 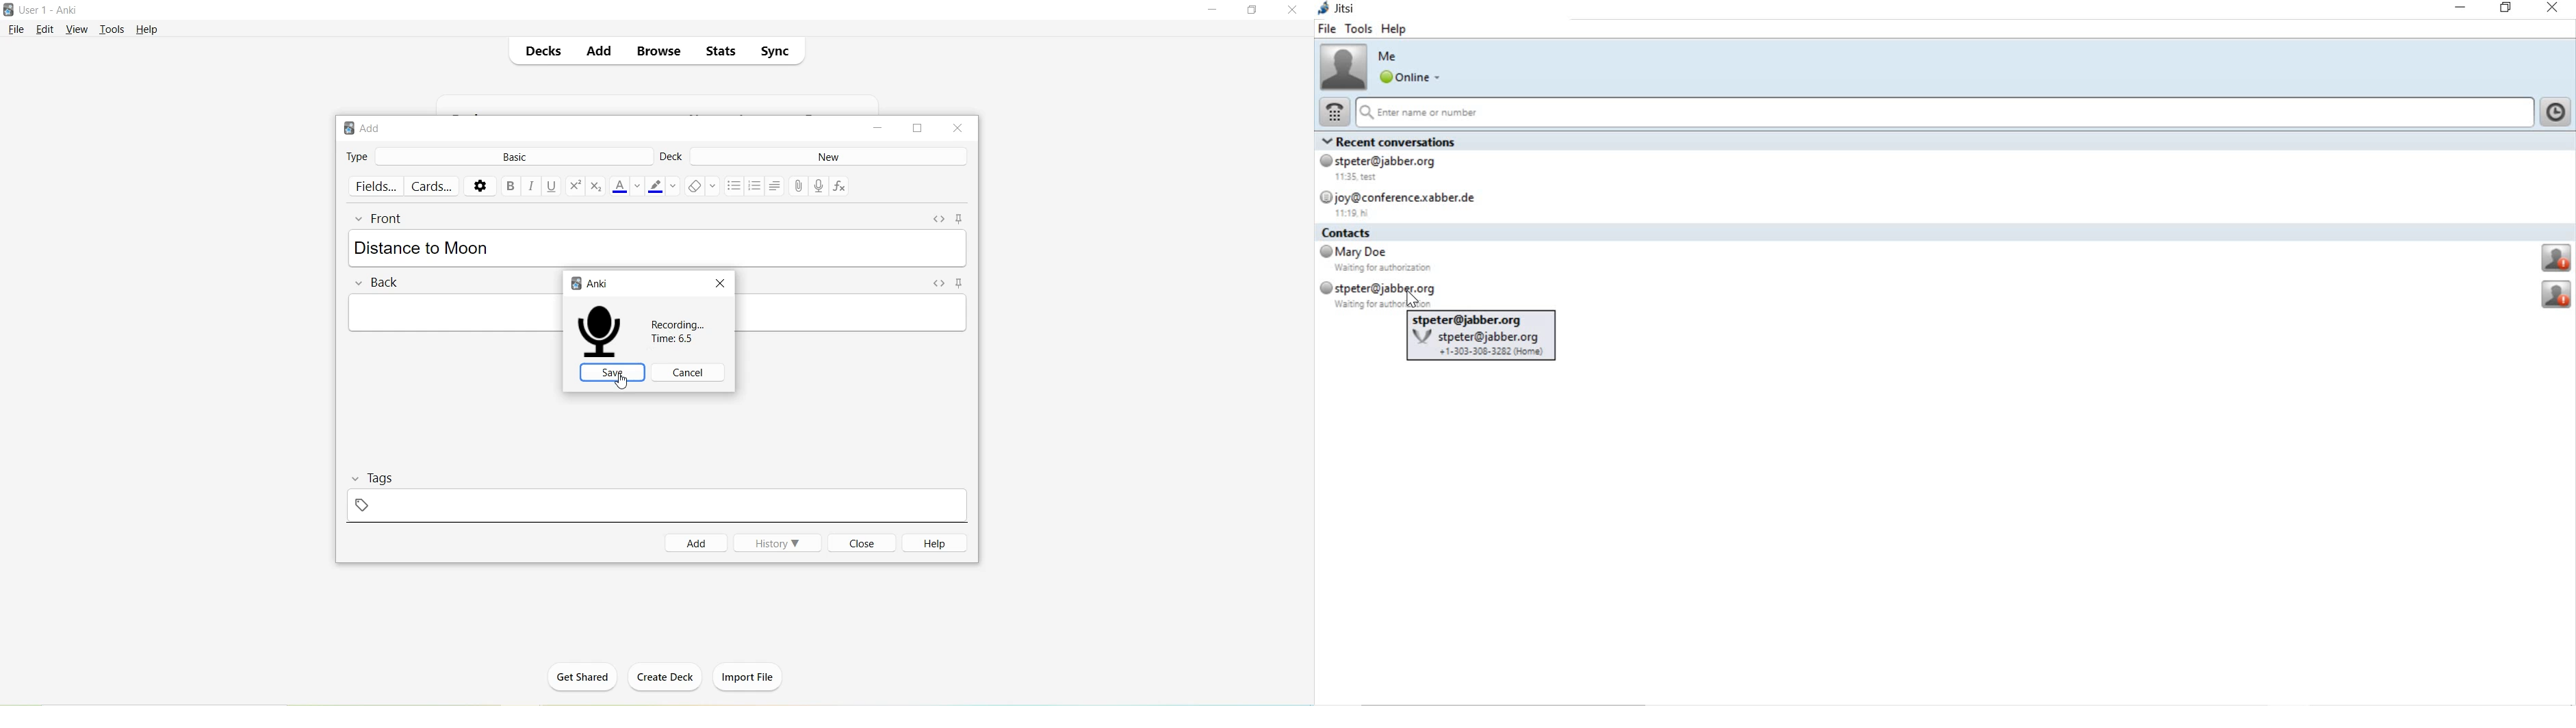 I want to click on History, so click(x=777, y=542).